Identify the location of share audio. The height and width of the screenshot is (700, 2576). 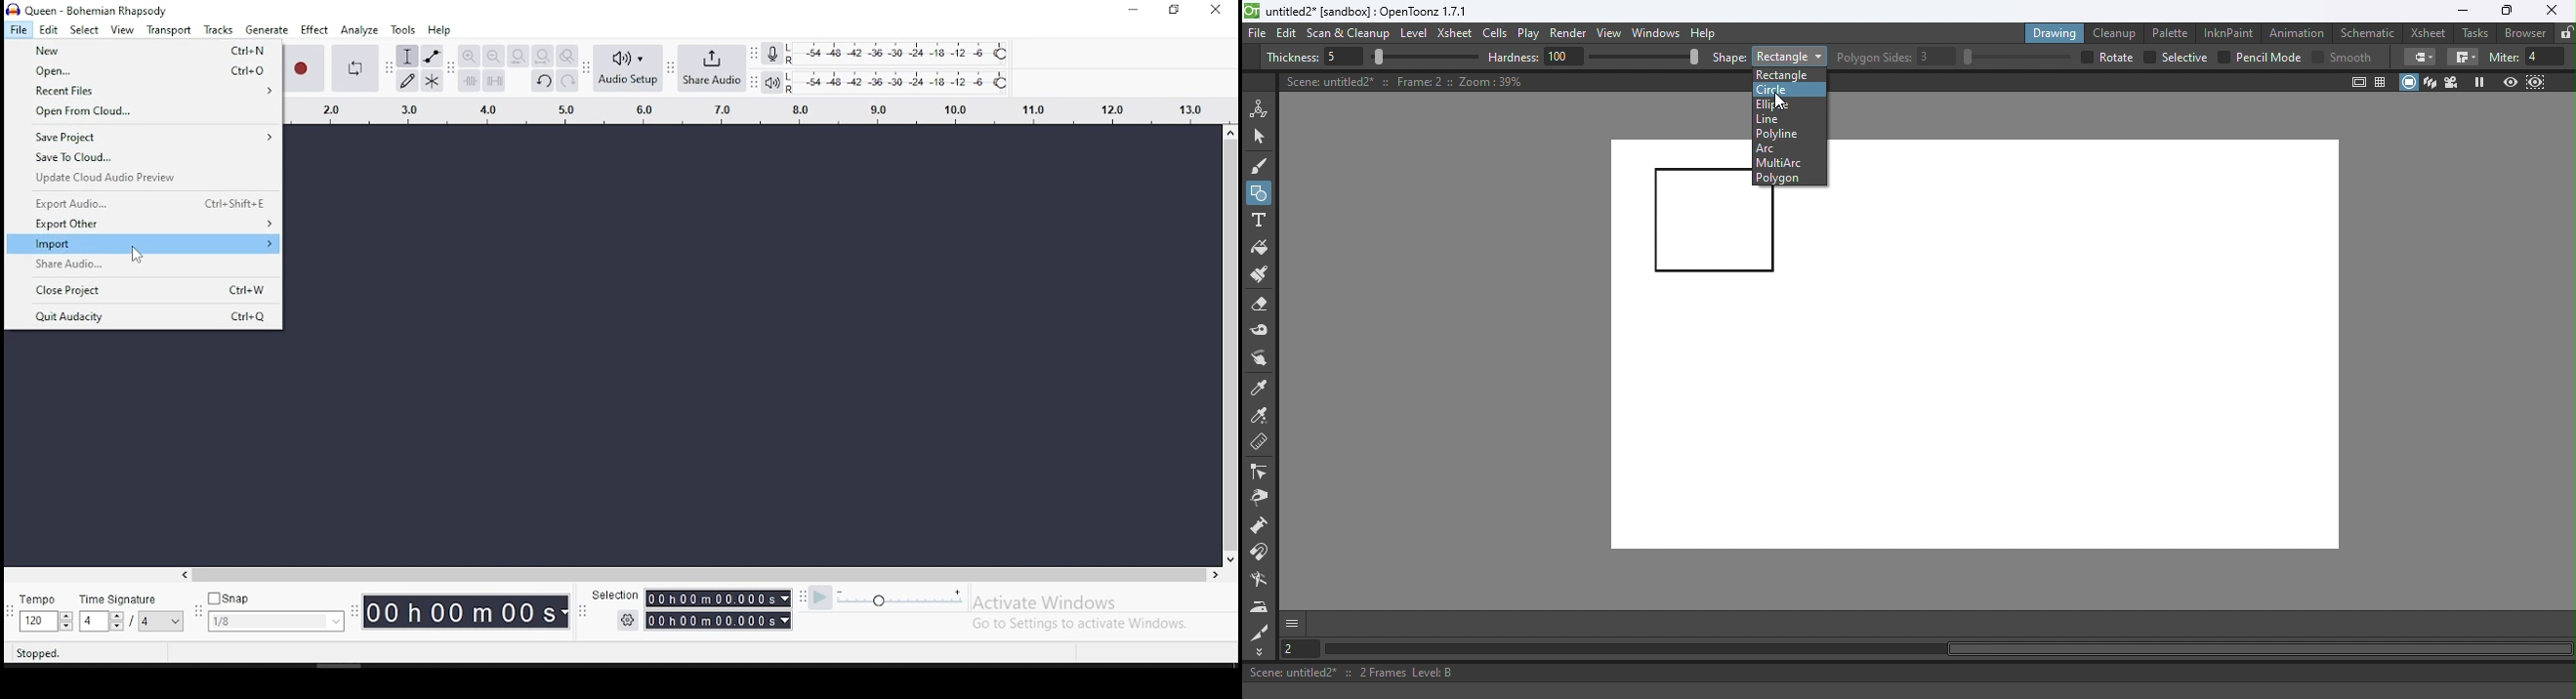
(143, 265).